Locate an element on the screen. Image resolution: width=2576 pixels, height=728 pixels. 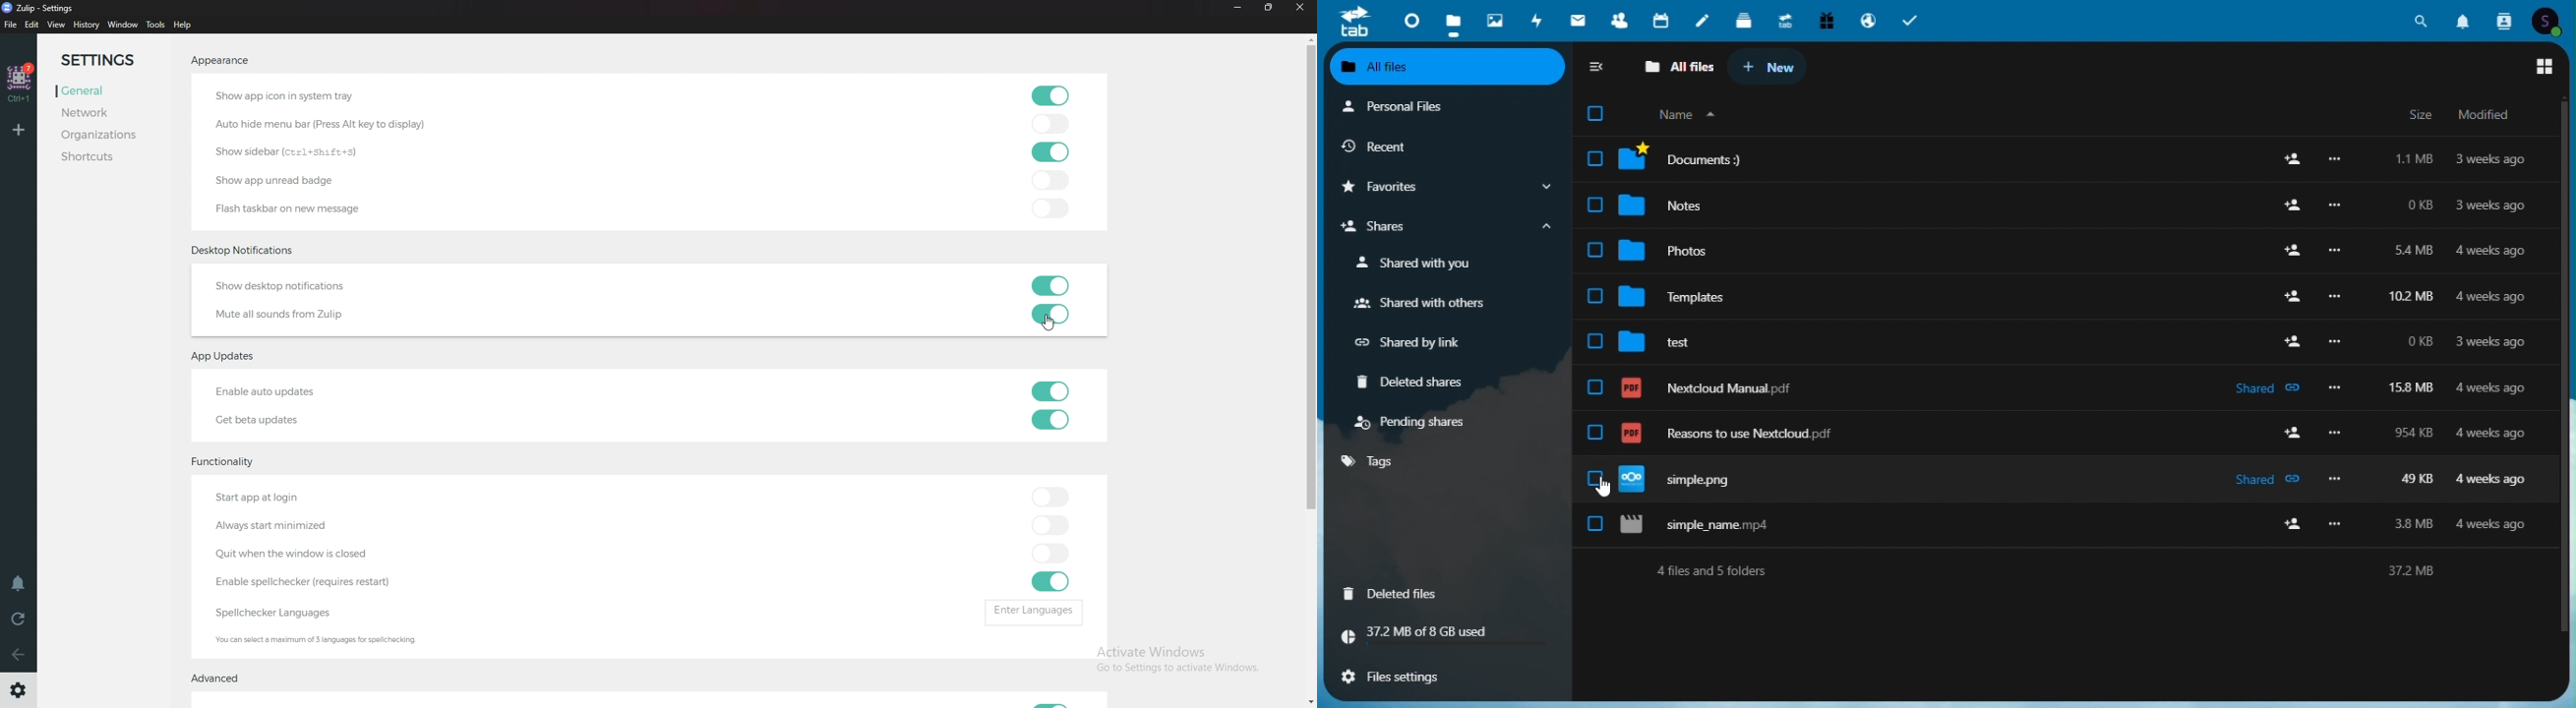
organize by name is located at coordinates (1681, 115).